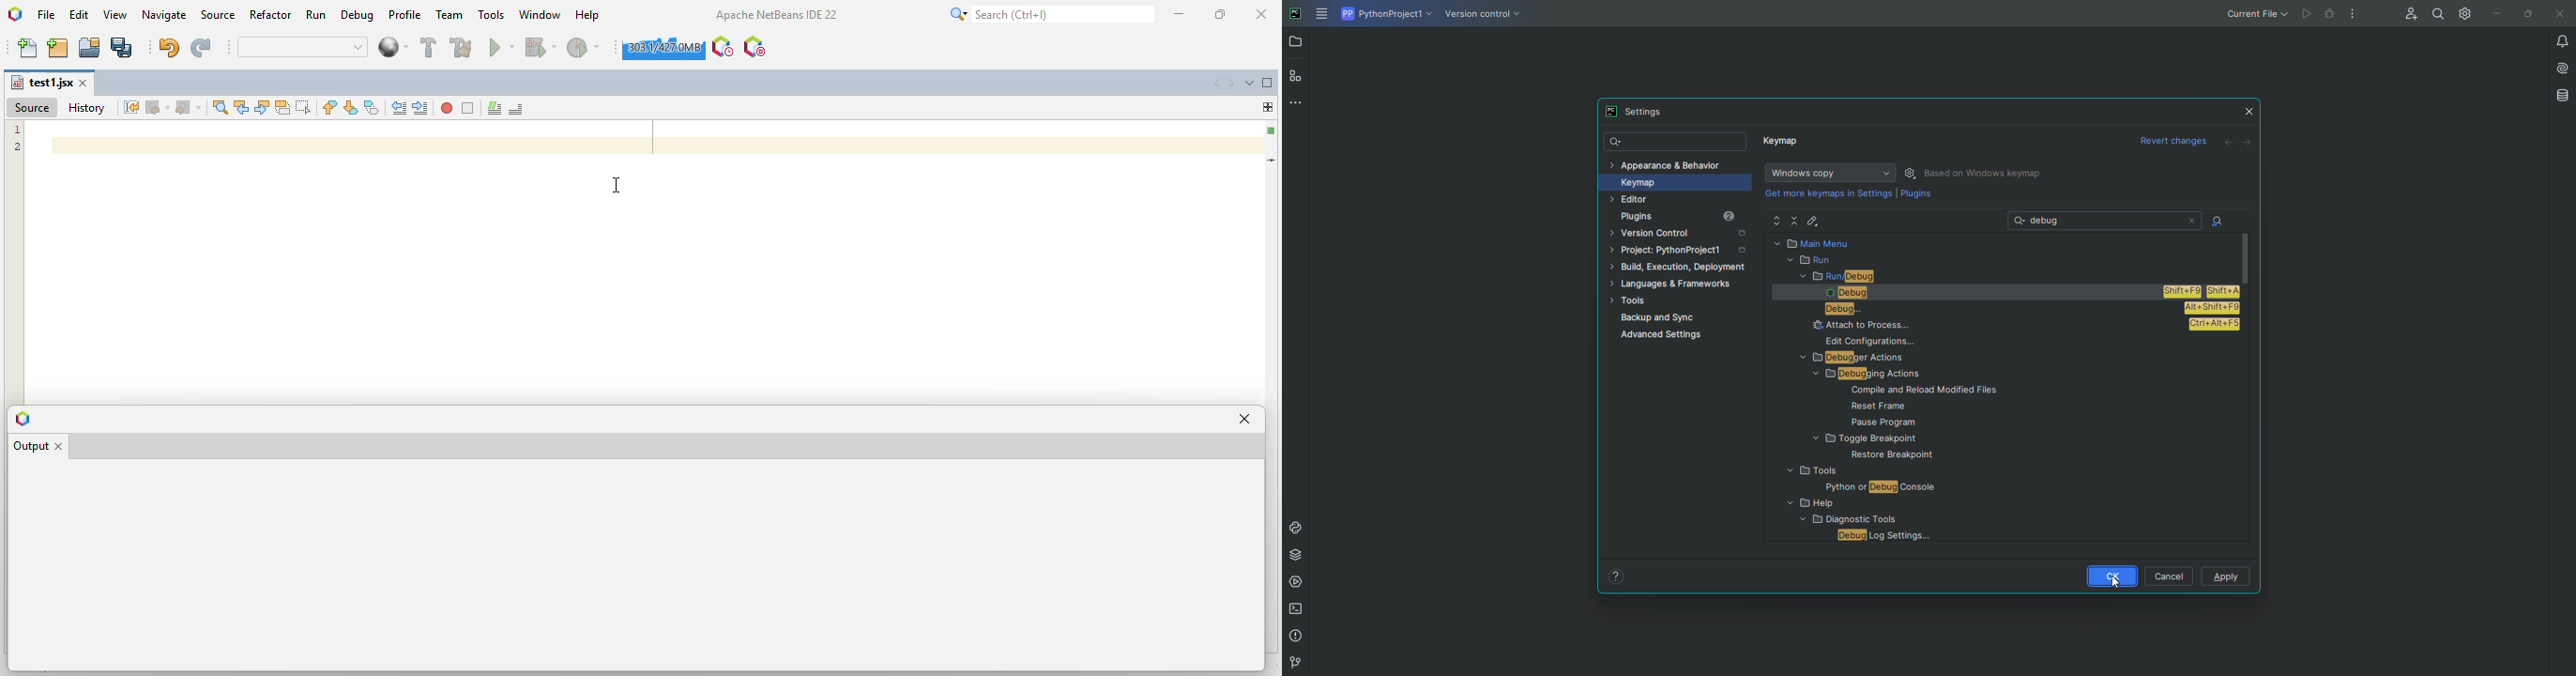 The height and width of the screenshot is (700, 2576). I want to click on Plugins, so click(1916, 196).